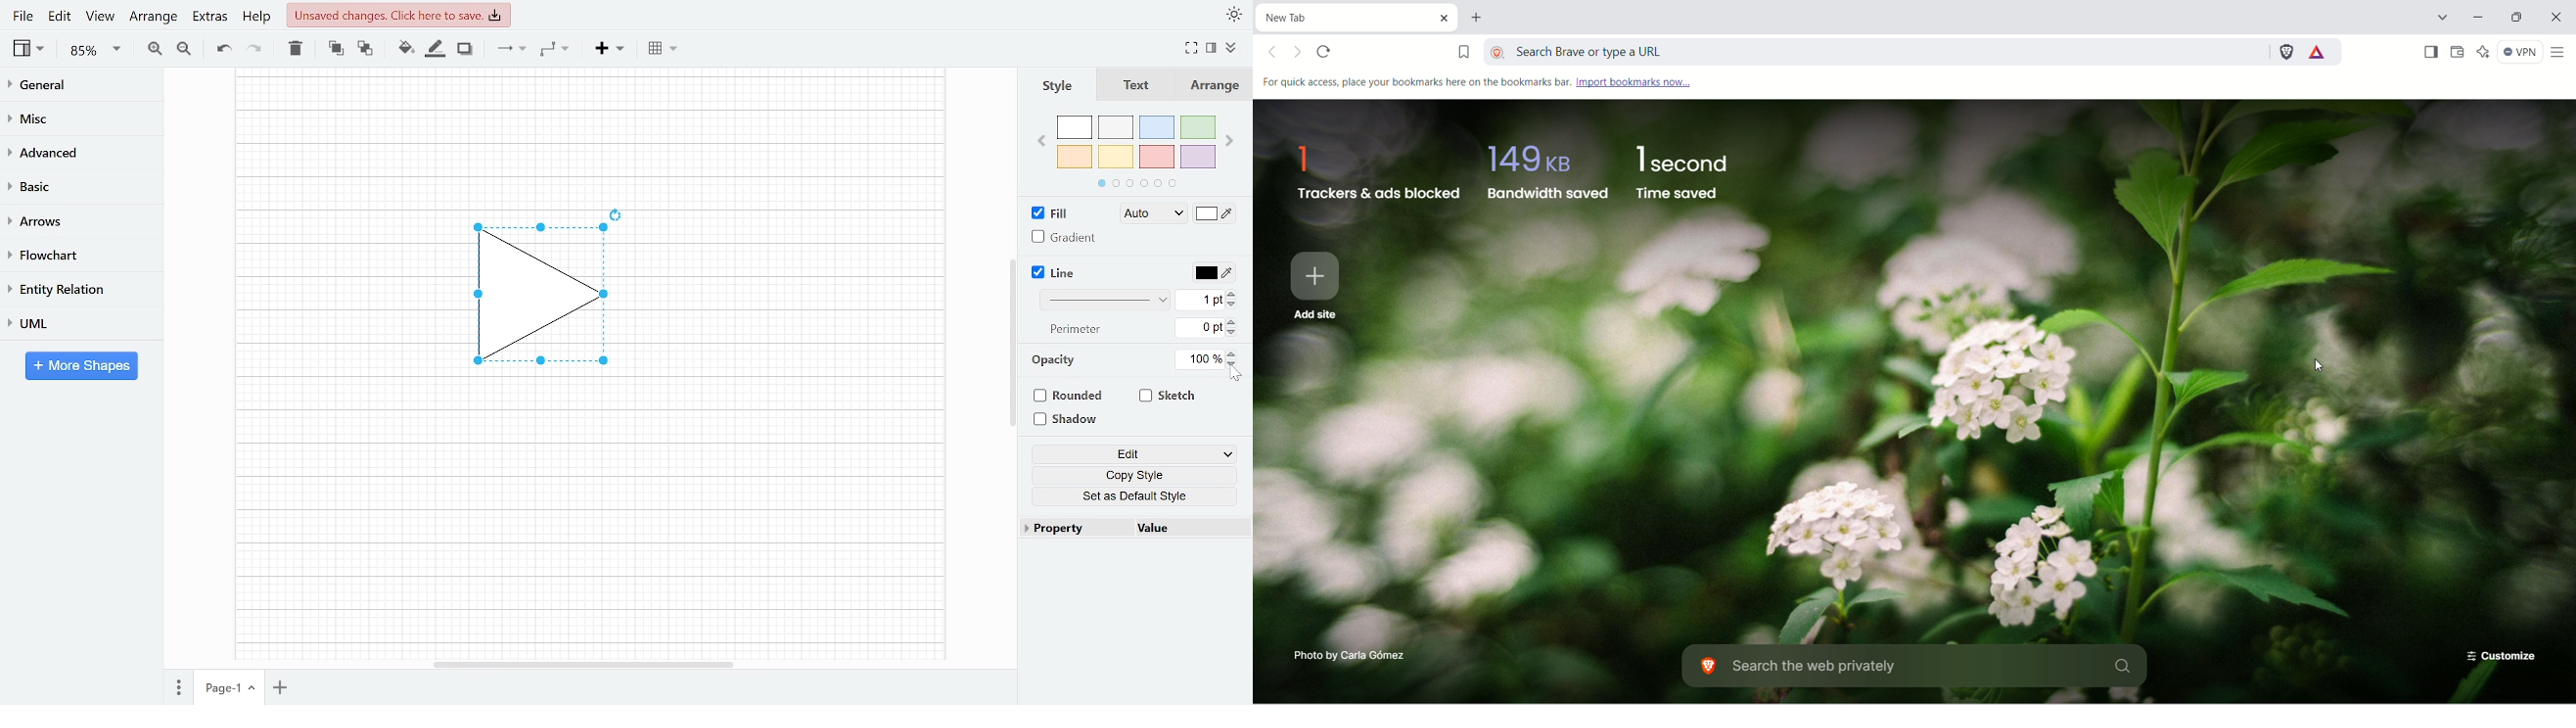 The height and width of the screenshot is (728, 2576). What do you see at coordinates (96, 50) in the screenshot?
I see `Zoom` at bounding box center [96, 50].